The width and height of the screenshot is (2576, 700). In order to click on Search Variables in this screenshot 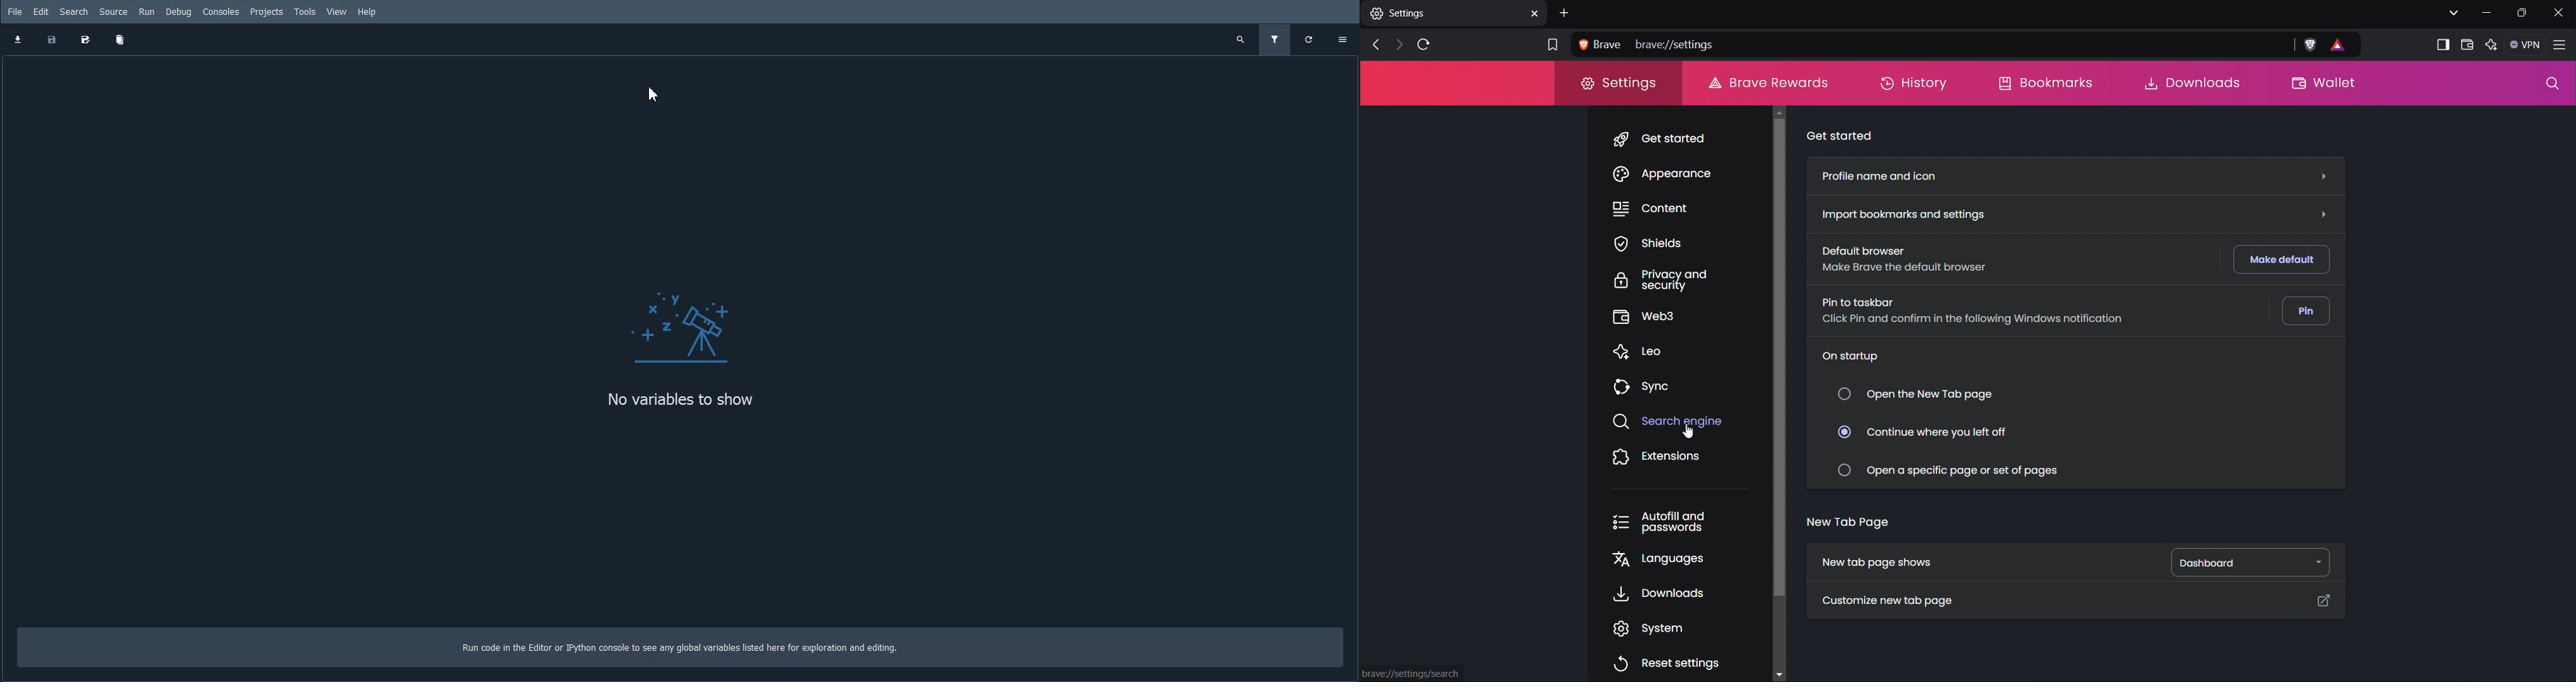, I will do `click(1241, 40)`.